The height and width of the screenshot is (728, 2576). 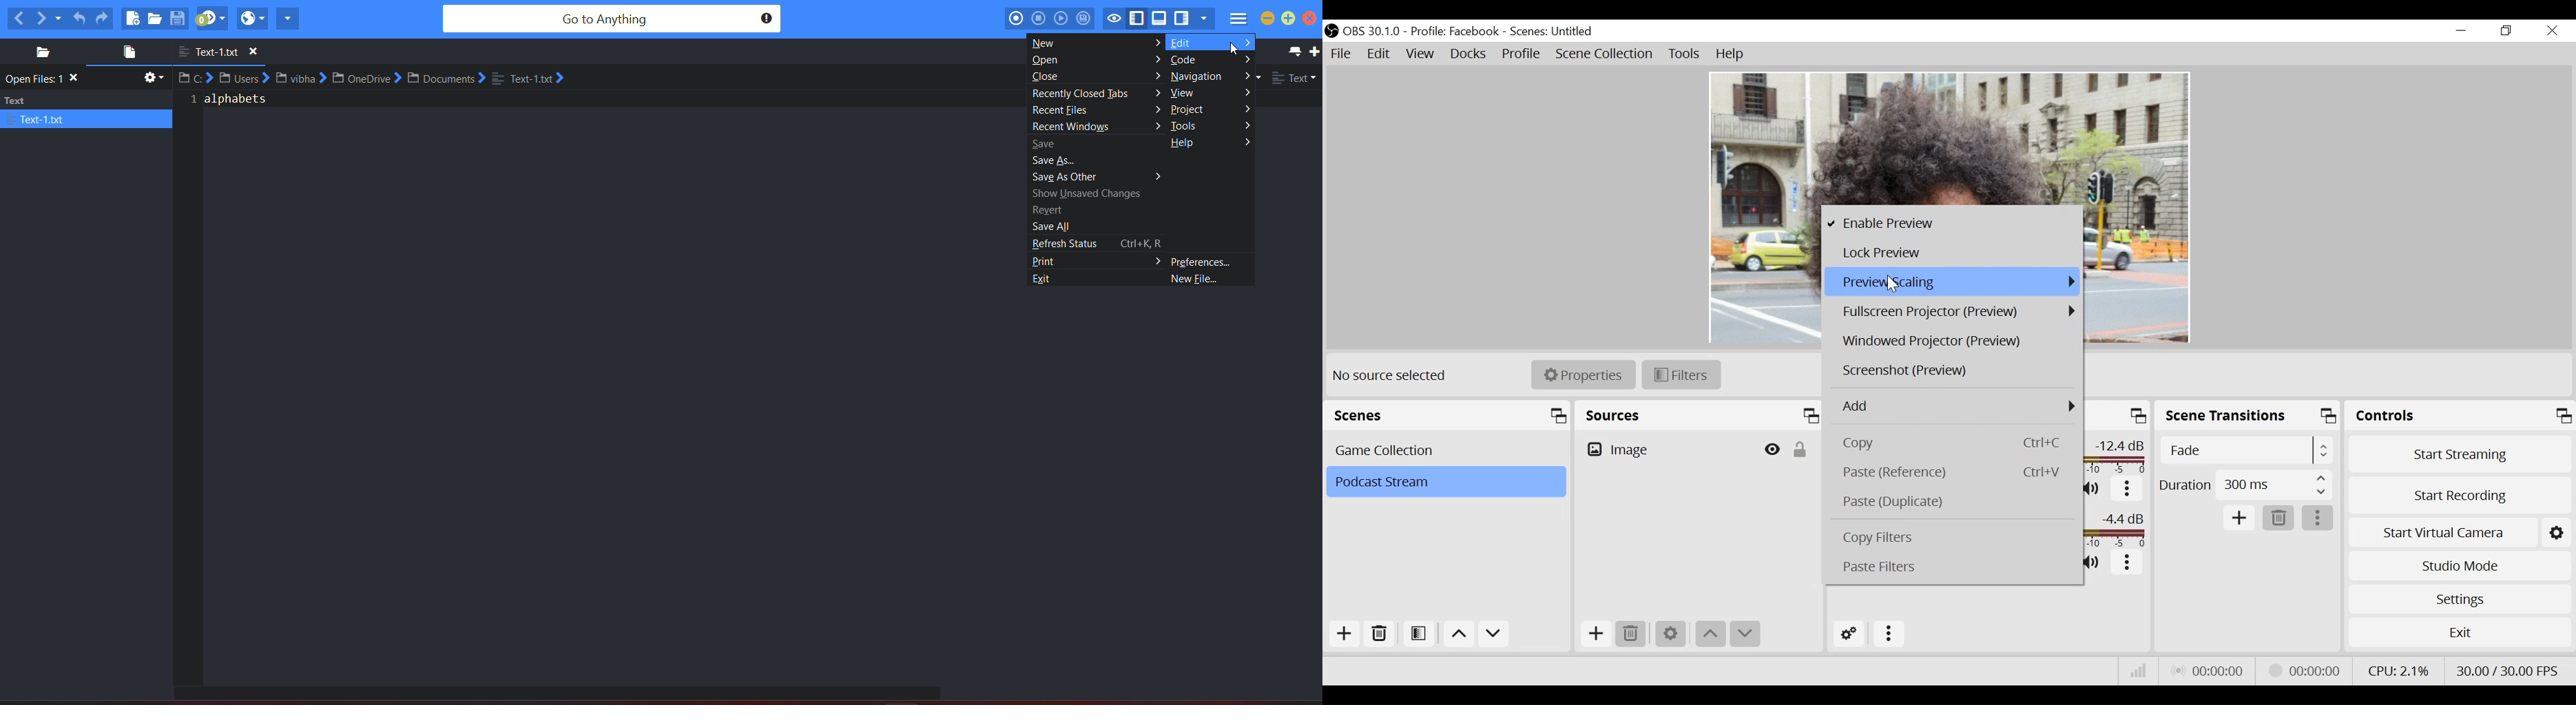 I want to click on Start Recording, so click(x=2461, y=494).